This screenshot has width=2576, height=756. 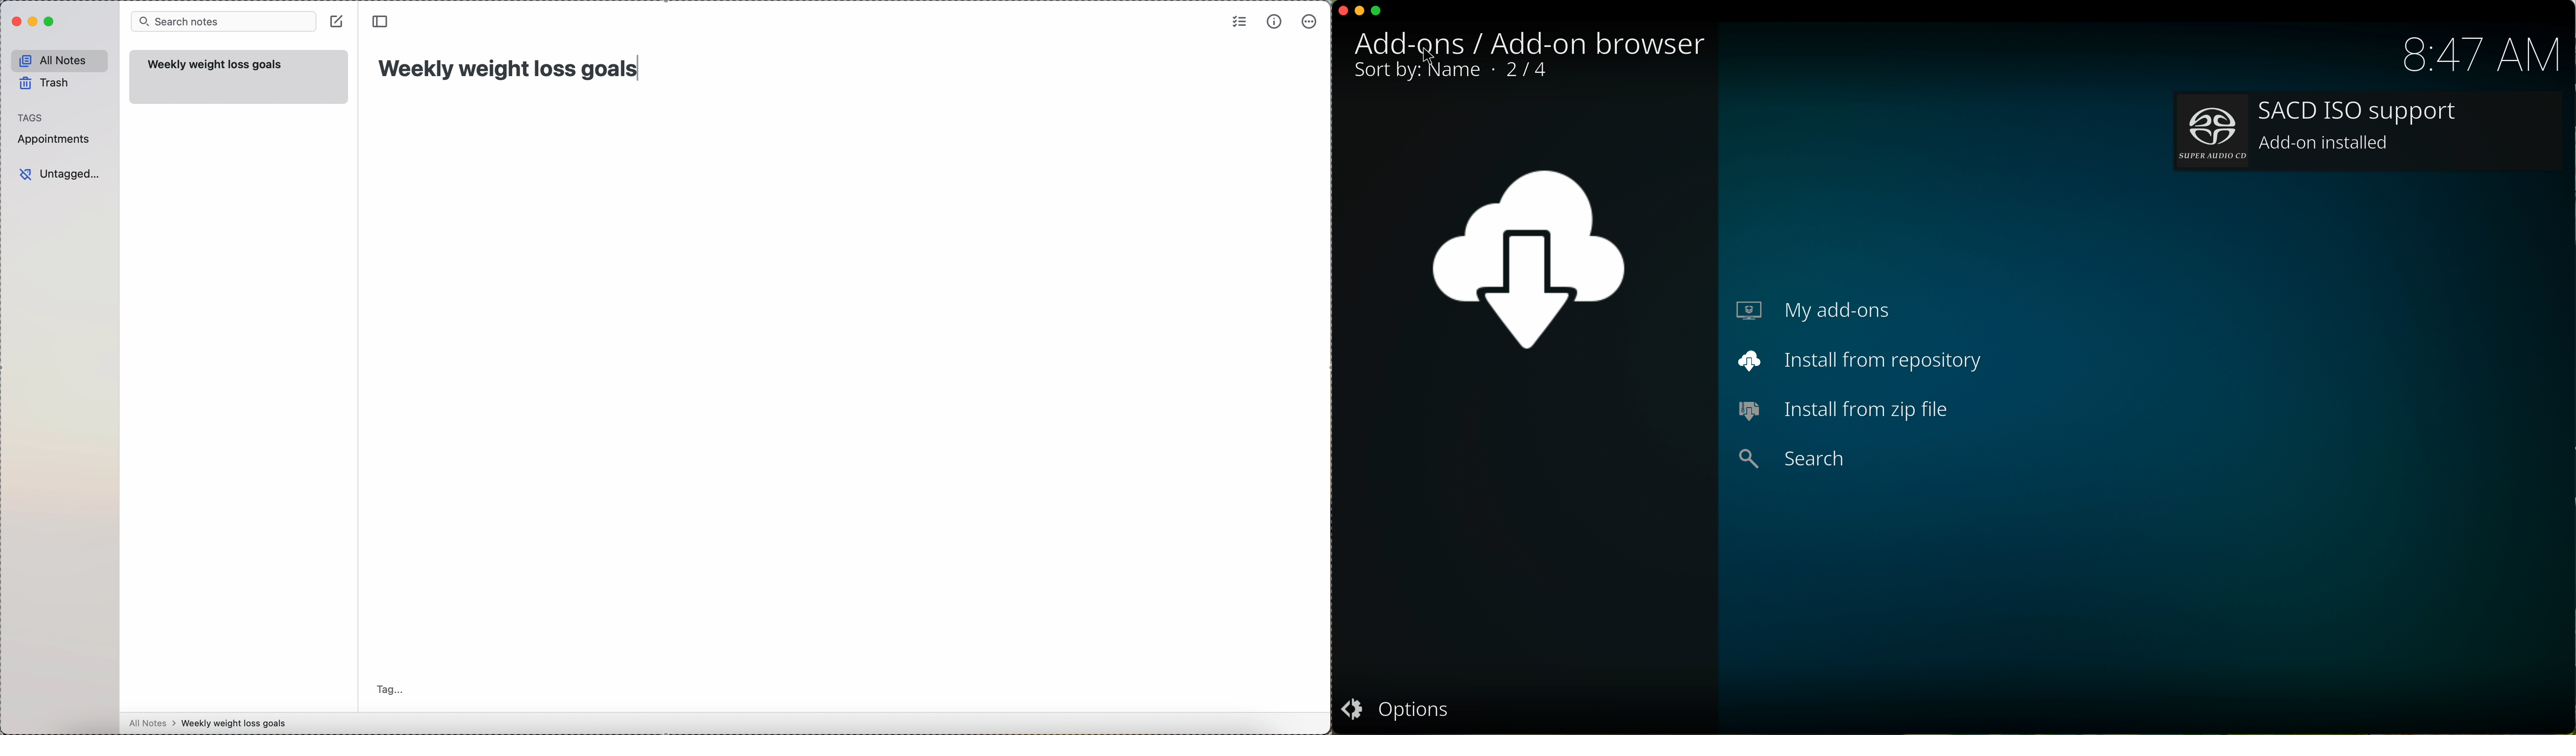 I want to click on minimize Simplenote, so click(x=34, y=21).